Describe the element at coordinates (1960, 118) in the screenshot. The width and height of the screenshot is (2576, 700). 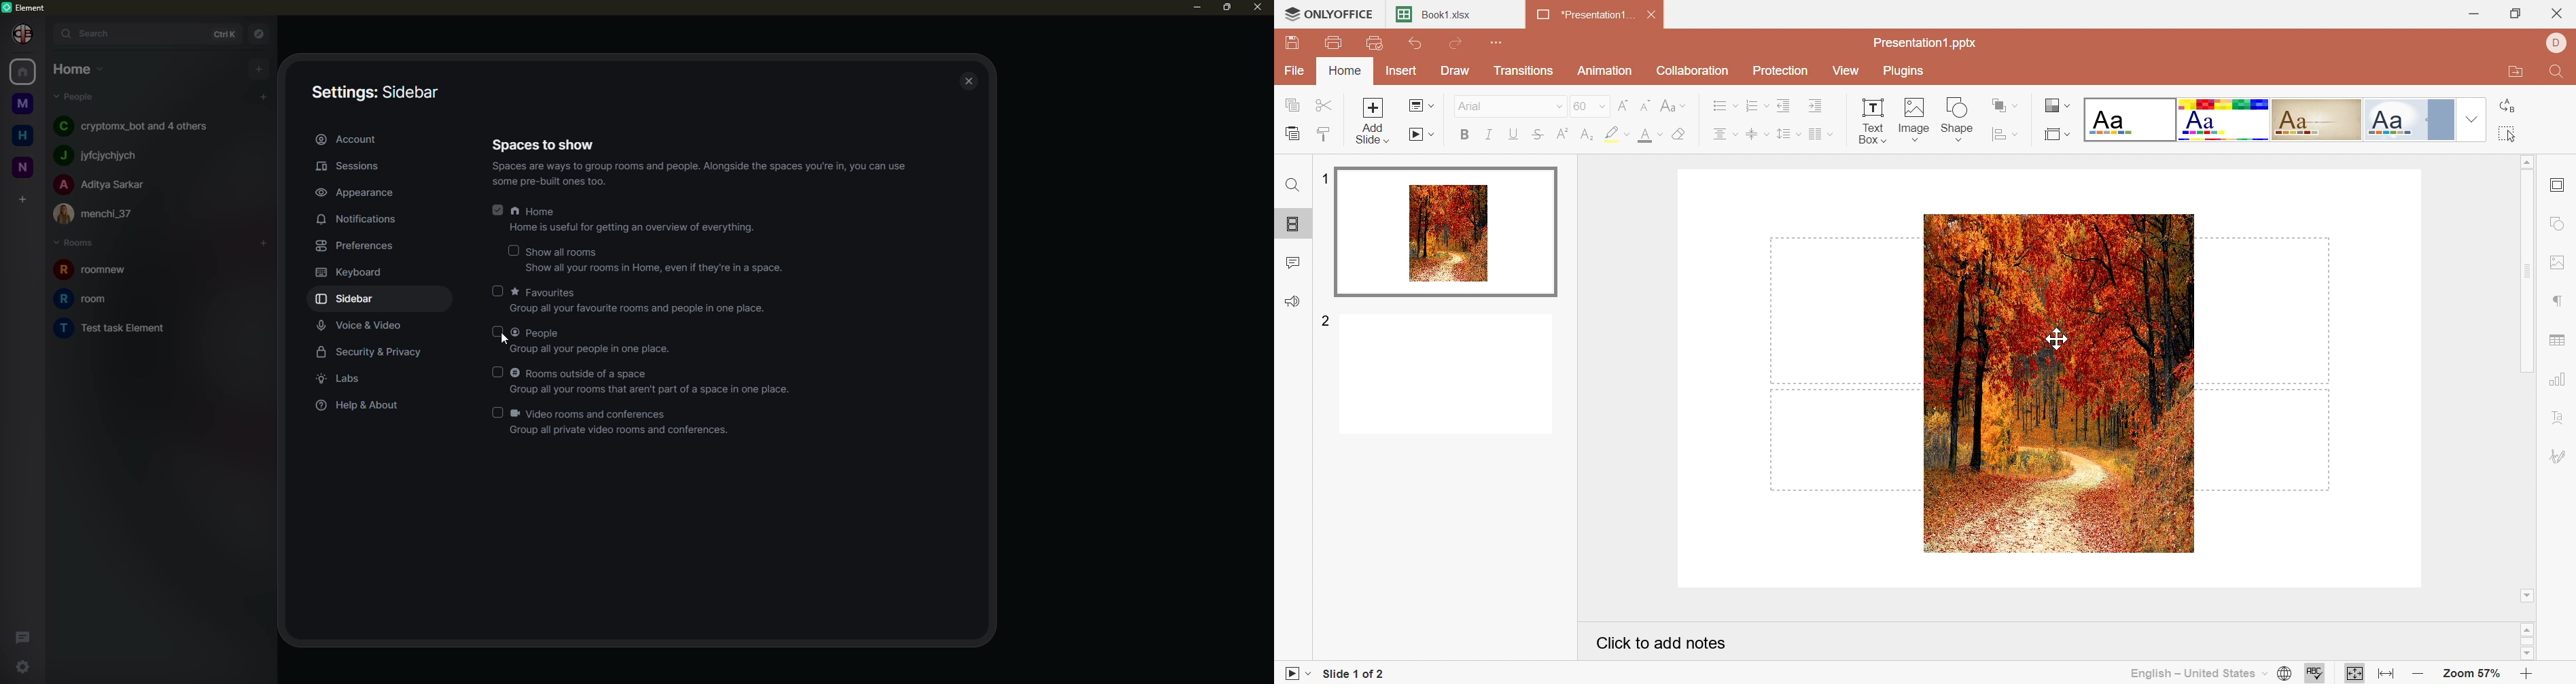
I see `Shape` at that location.